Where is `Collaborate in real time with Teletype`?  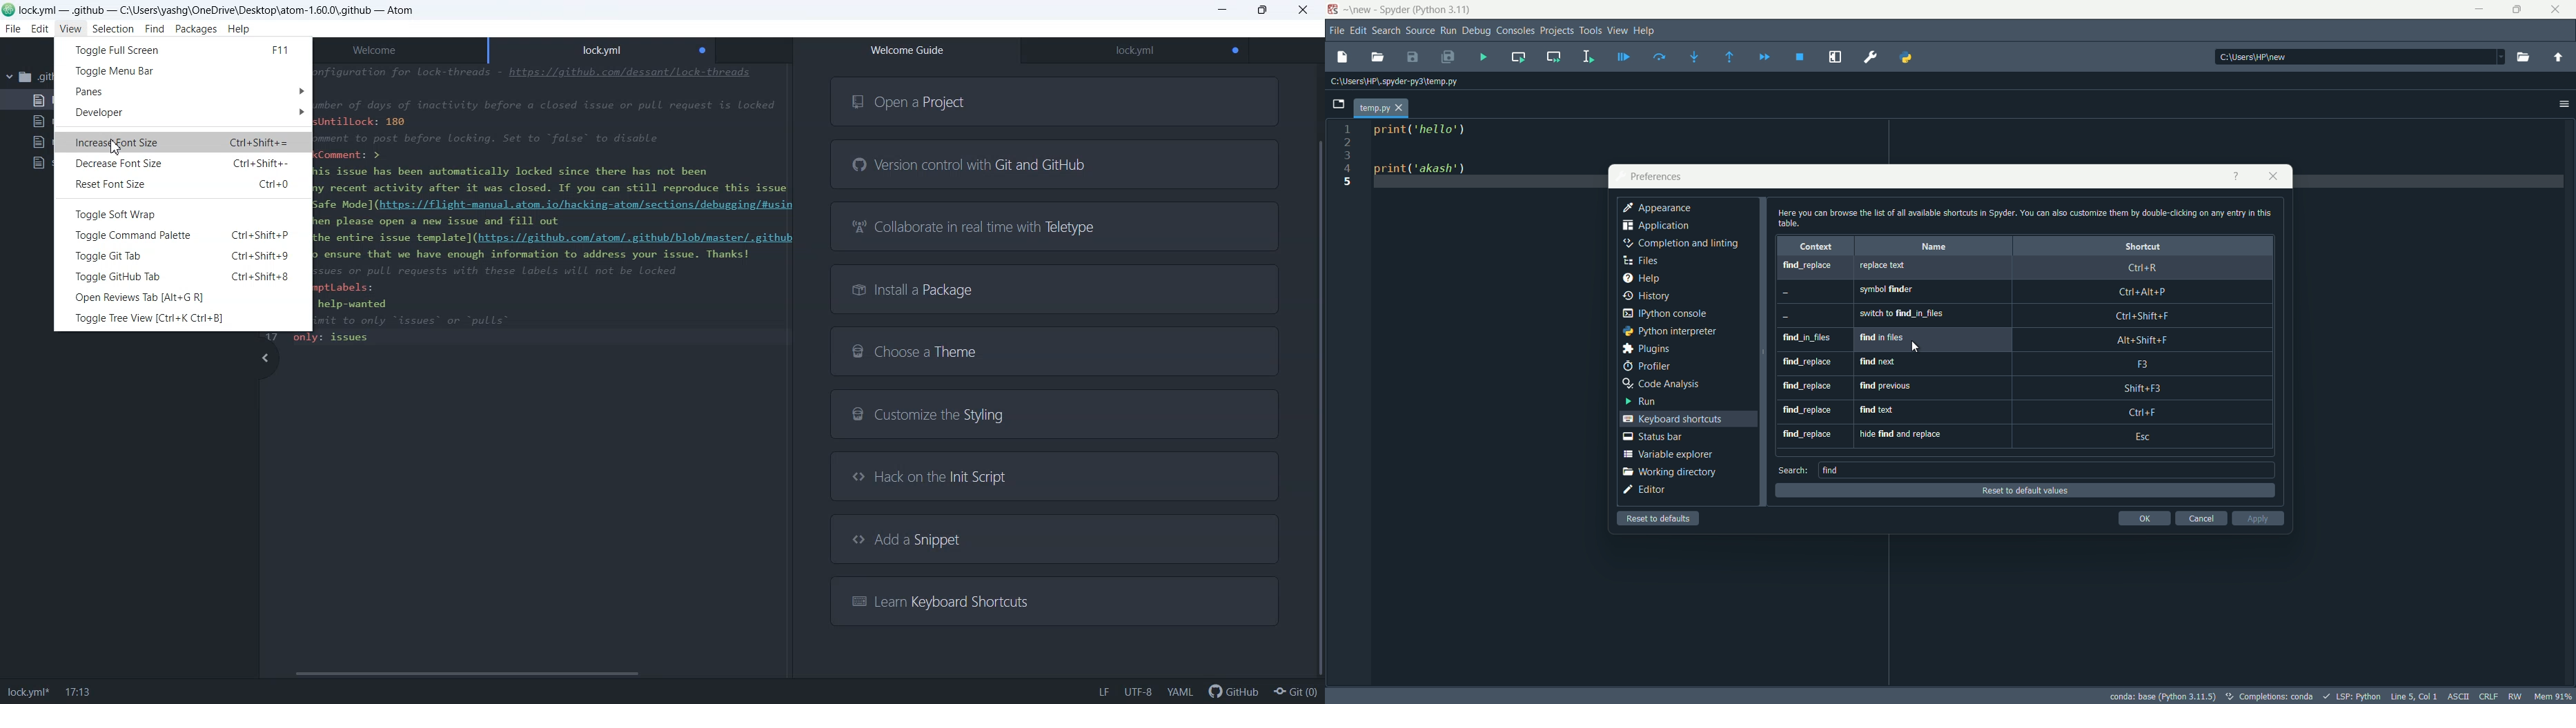 Collaborate in real time with Teletype is located at coordinates (1056, 226).